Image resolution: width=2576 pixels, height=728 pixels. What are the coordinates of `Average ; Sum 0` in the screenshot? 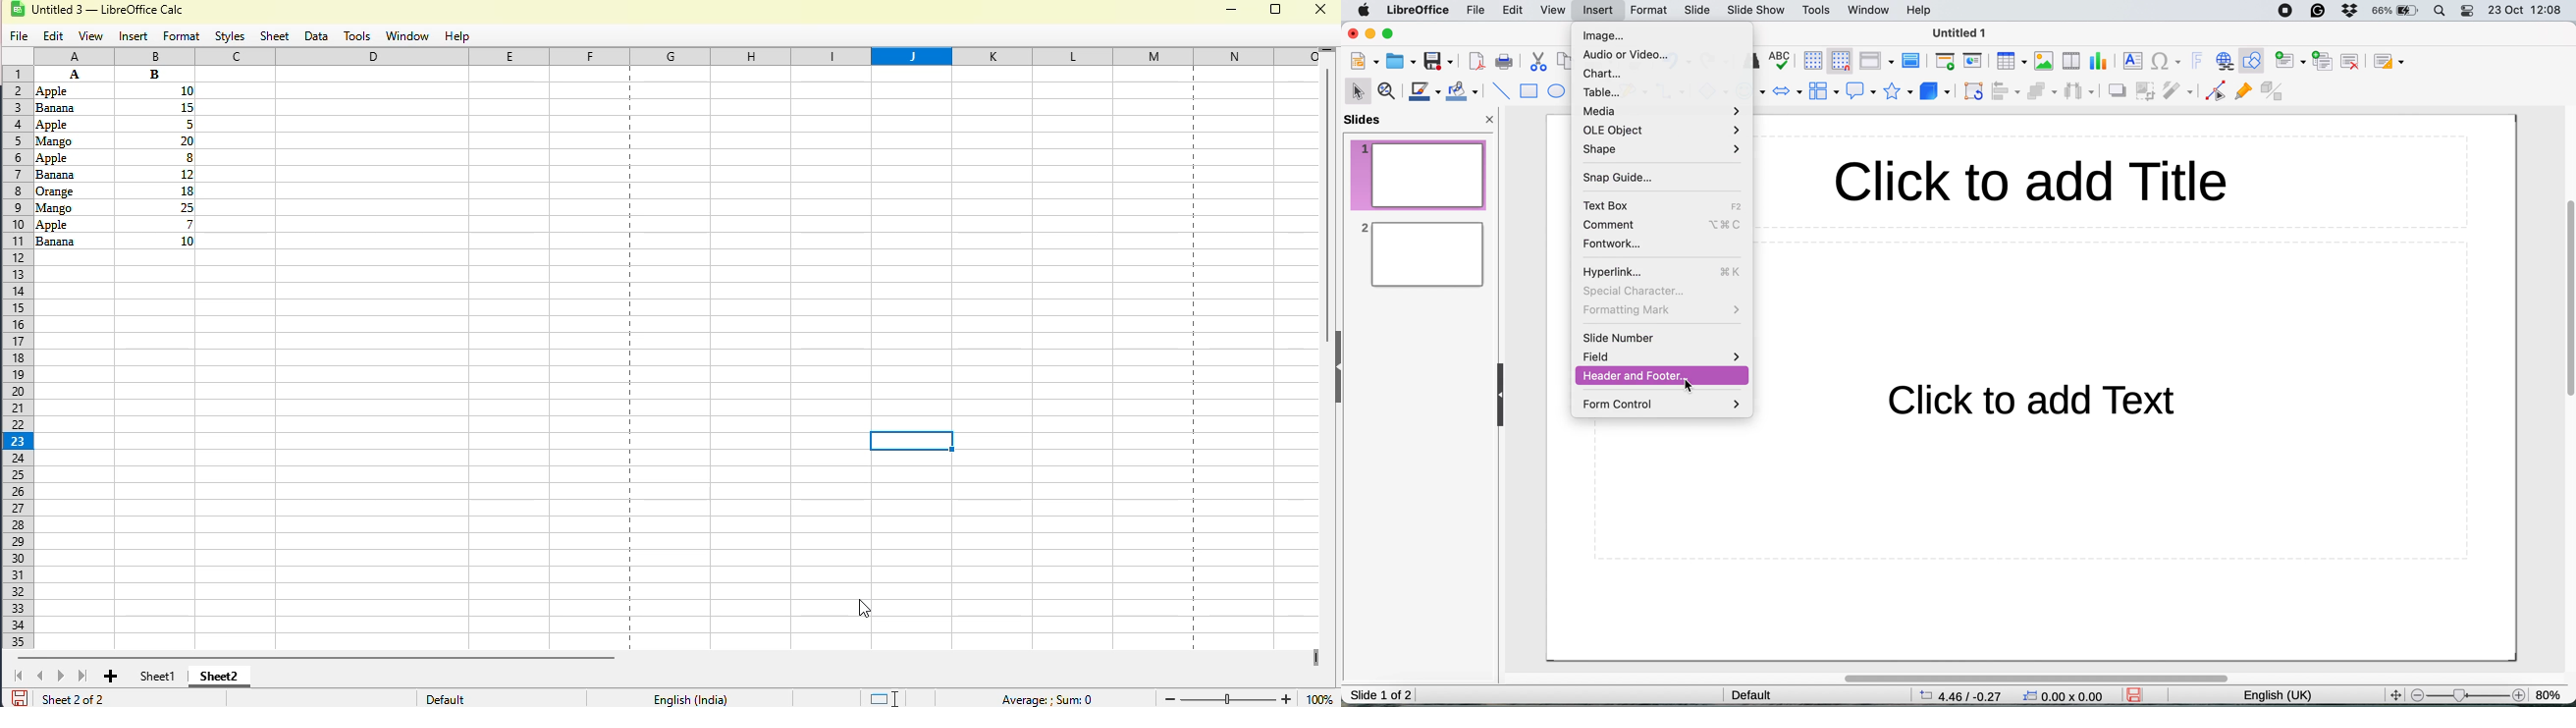 It's located at (1046, 699).